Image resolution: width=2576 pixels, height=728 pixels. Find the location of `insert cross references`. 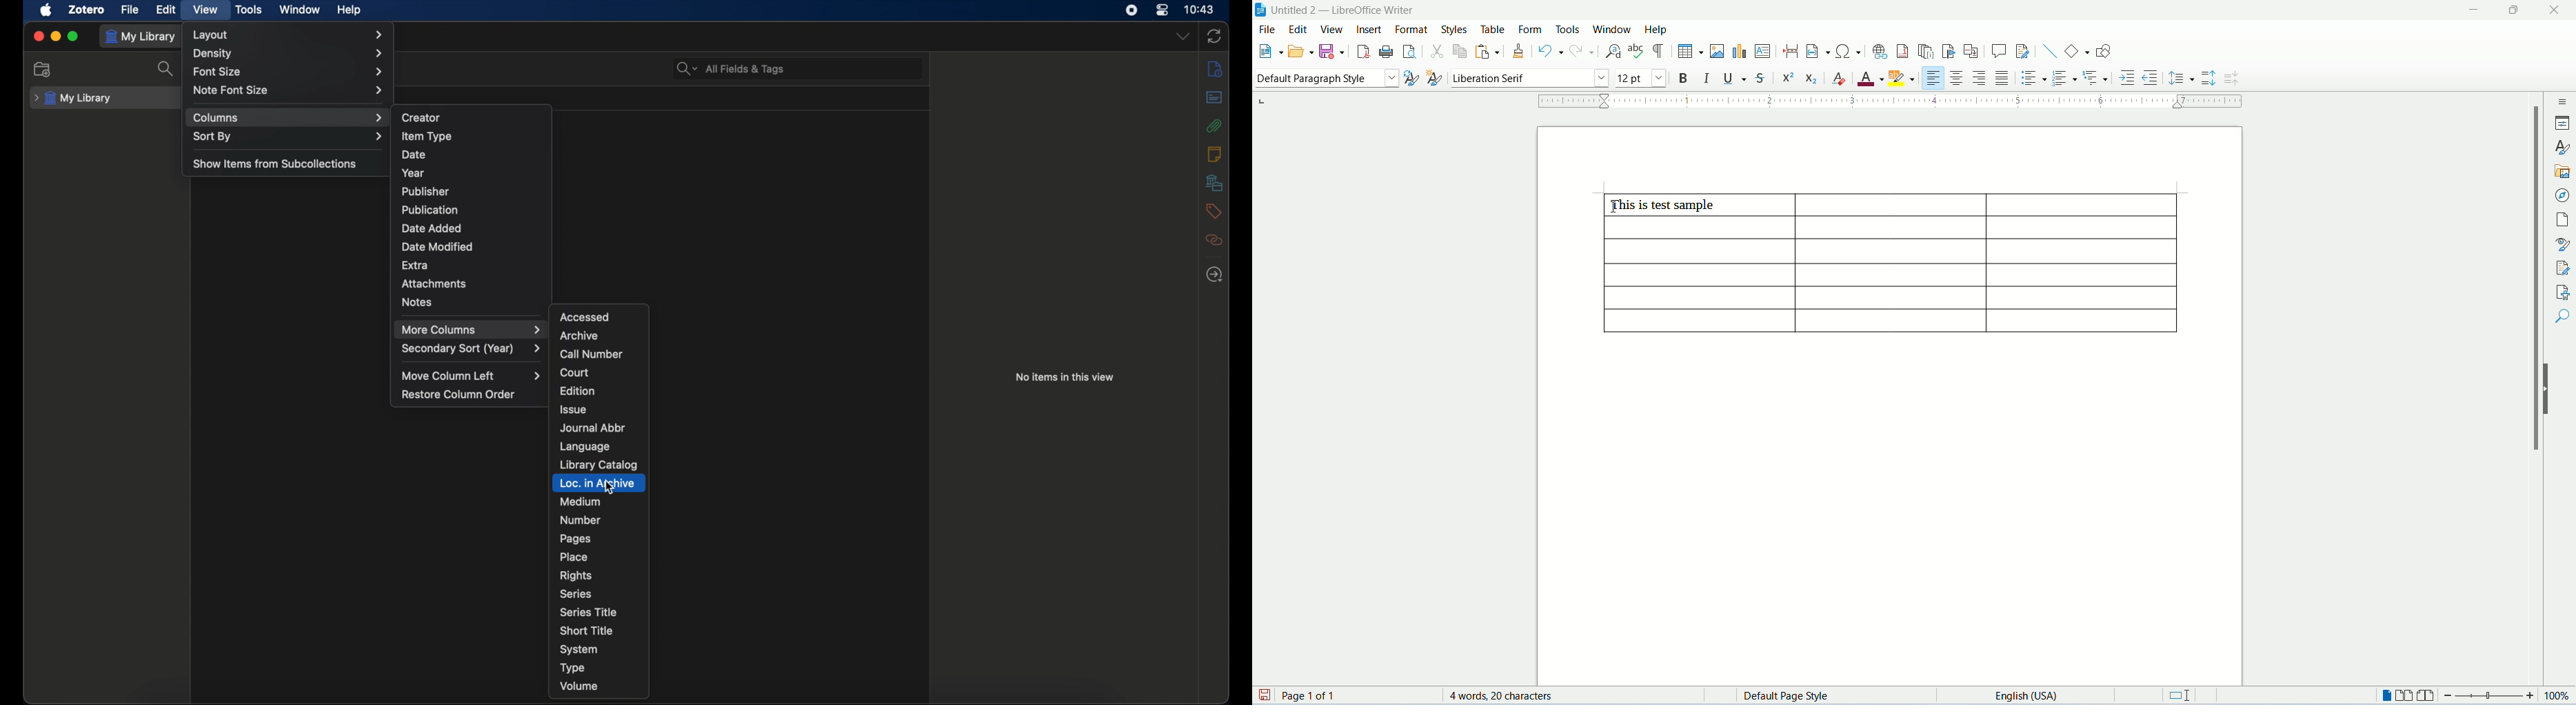

insert cross references is located at coordinates (1972, 51).